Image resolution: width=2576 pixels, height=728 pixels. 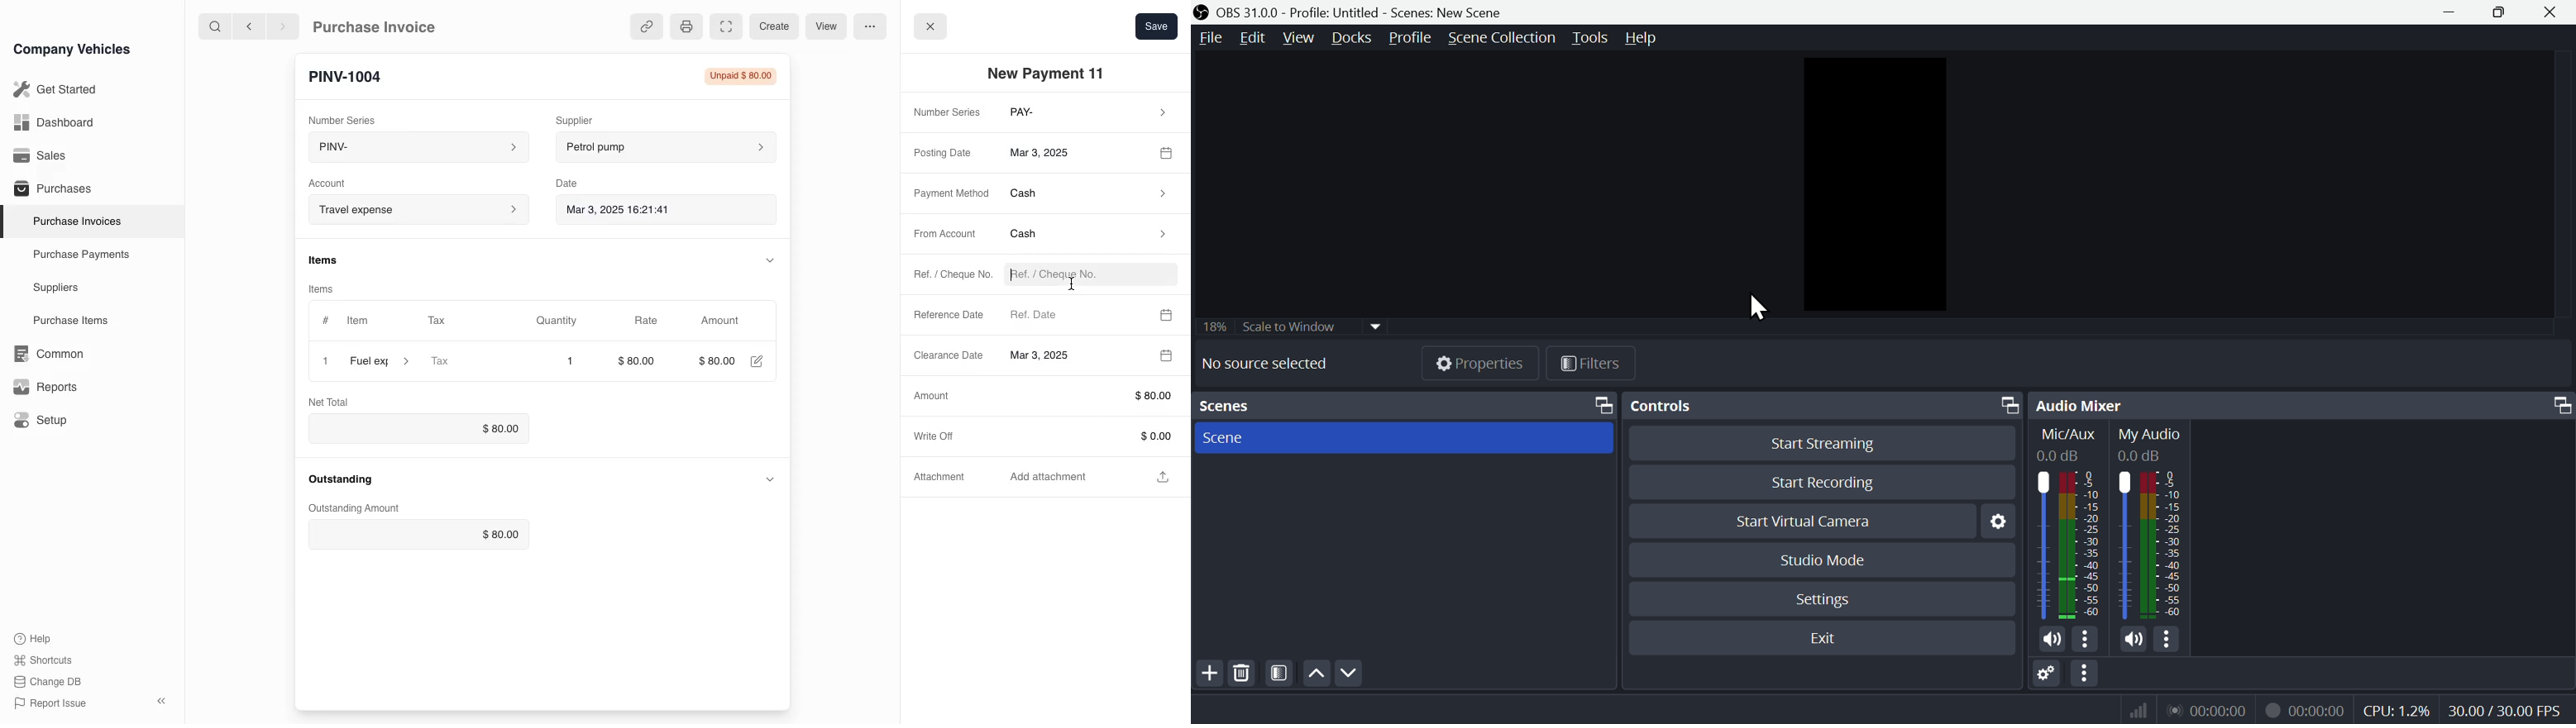 What do you see at coordinates (1276, 671) in the screenshot?
I see `Scene Filters` at bounding box center [1276, 671].